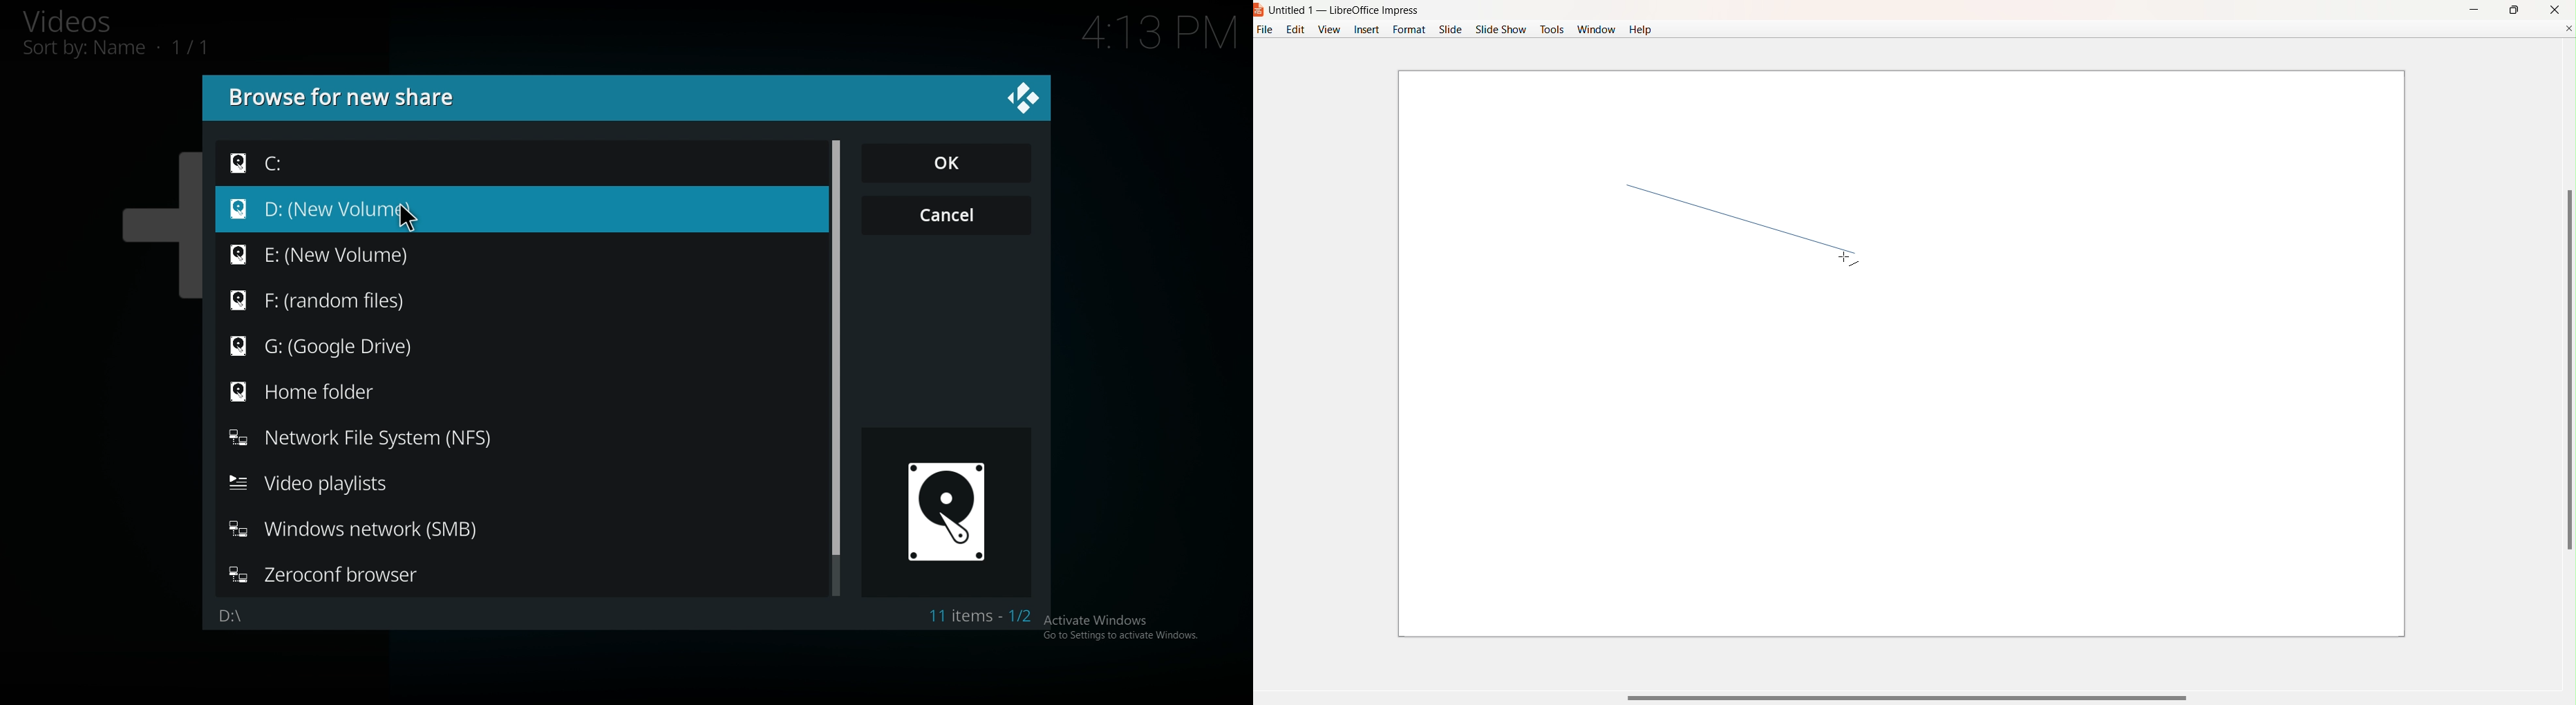  What do you see at coordinates (1552, 28) in the screenshot?
I see `Tools` at bounding box center [1552, 28].